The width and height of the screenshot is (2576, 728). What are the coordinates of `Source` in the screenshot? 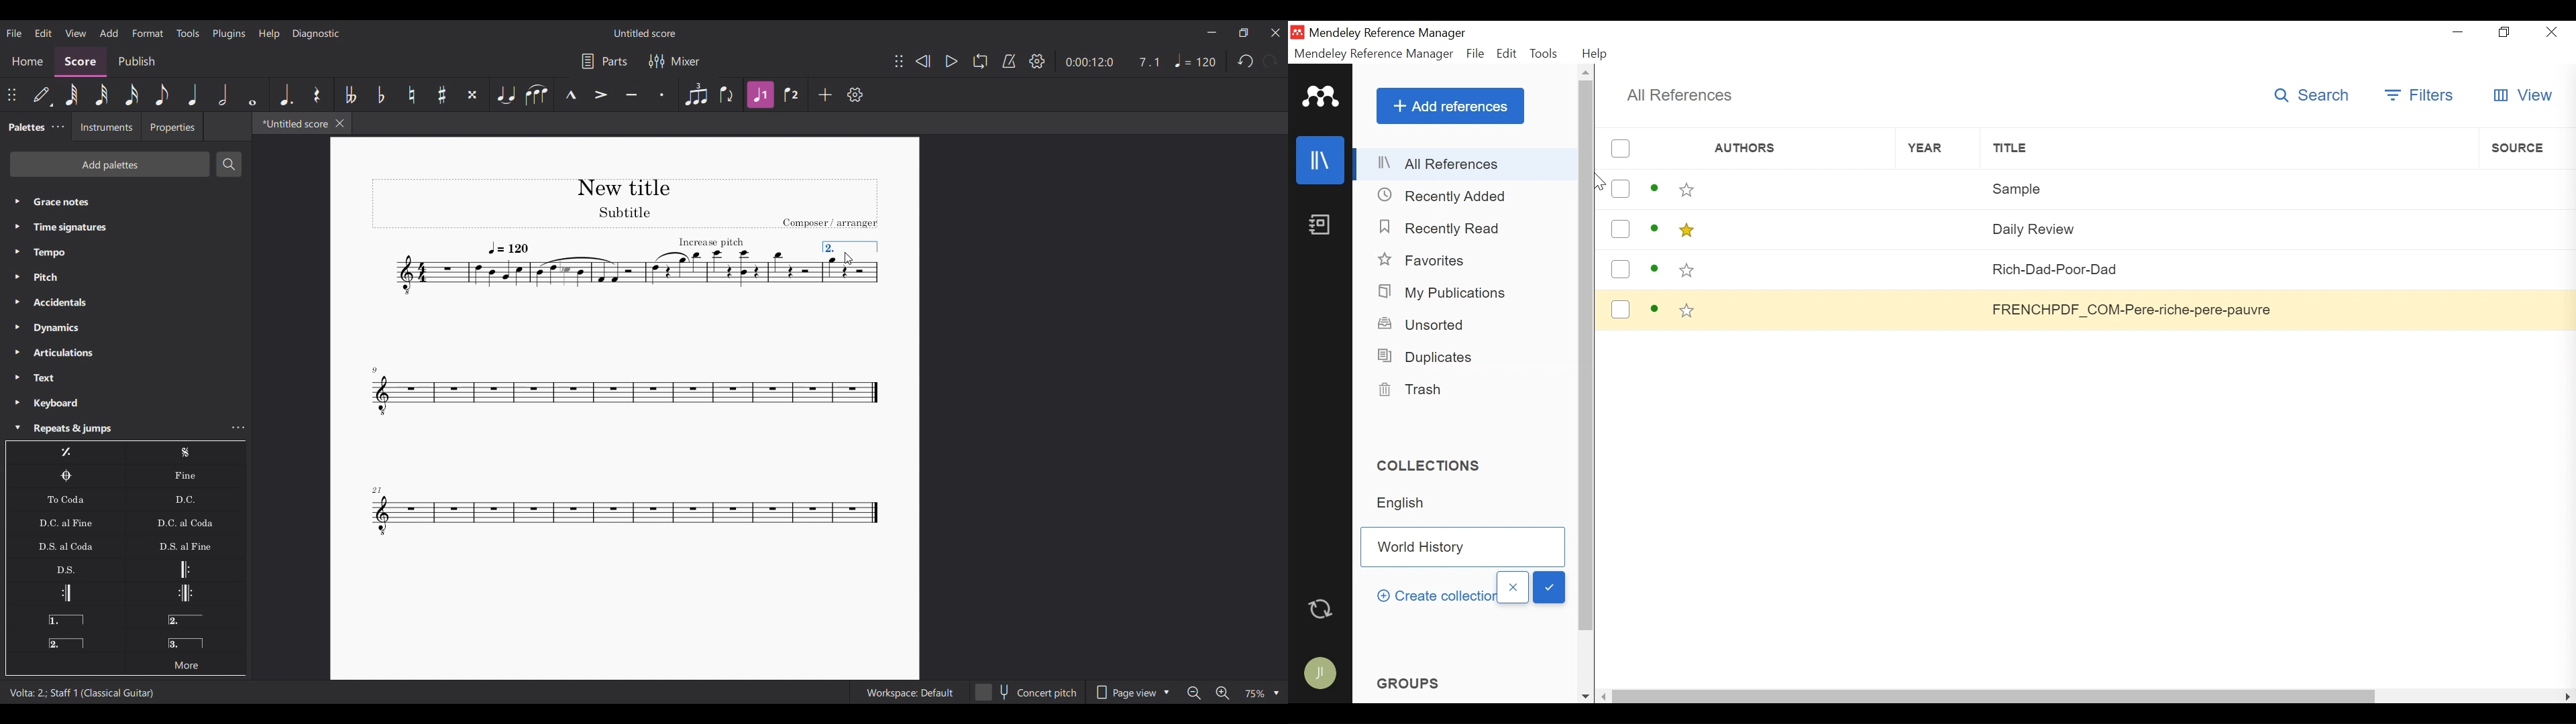 It's located at (2526, 186).